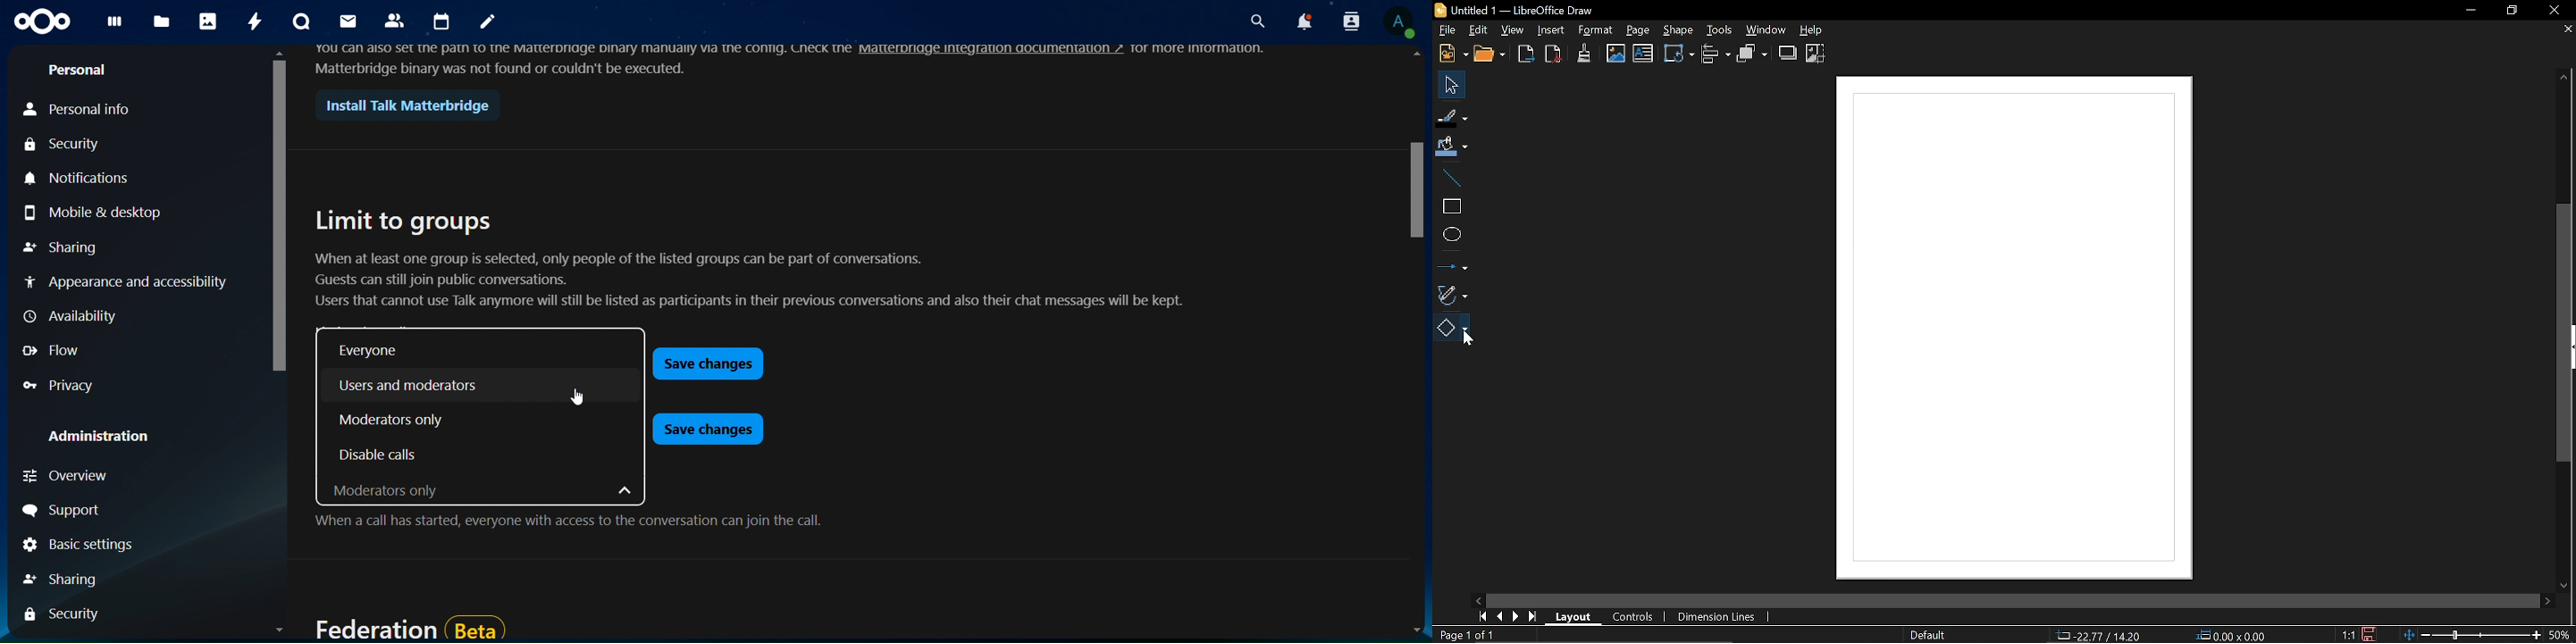 This screenshot has width=2576, height=644. I want to click on disable calls, so click(383, 455).